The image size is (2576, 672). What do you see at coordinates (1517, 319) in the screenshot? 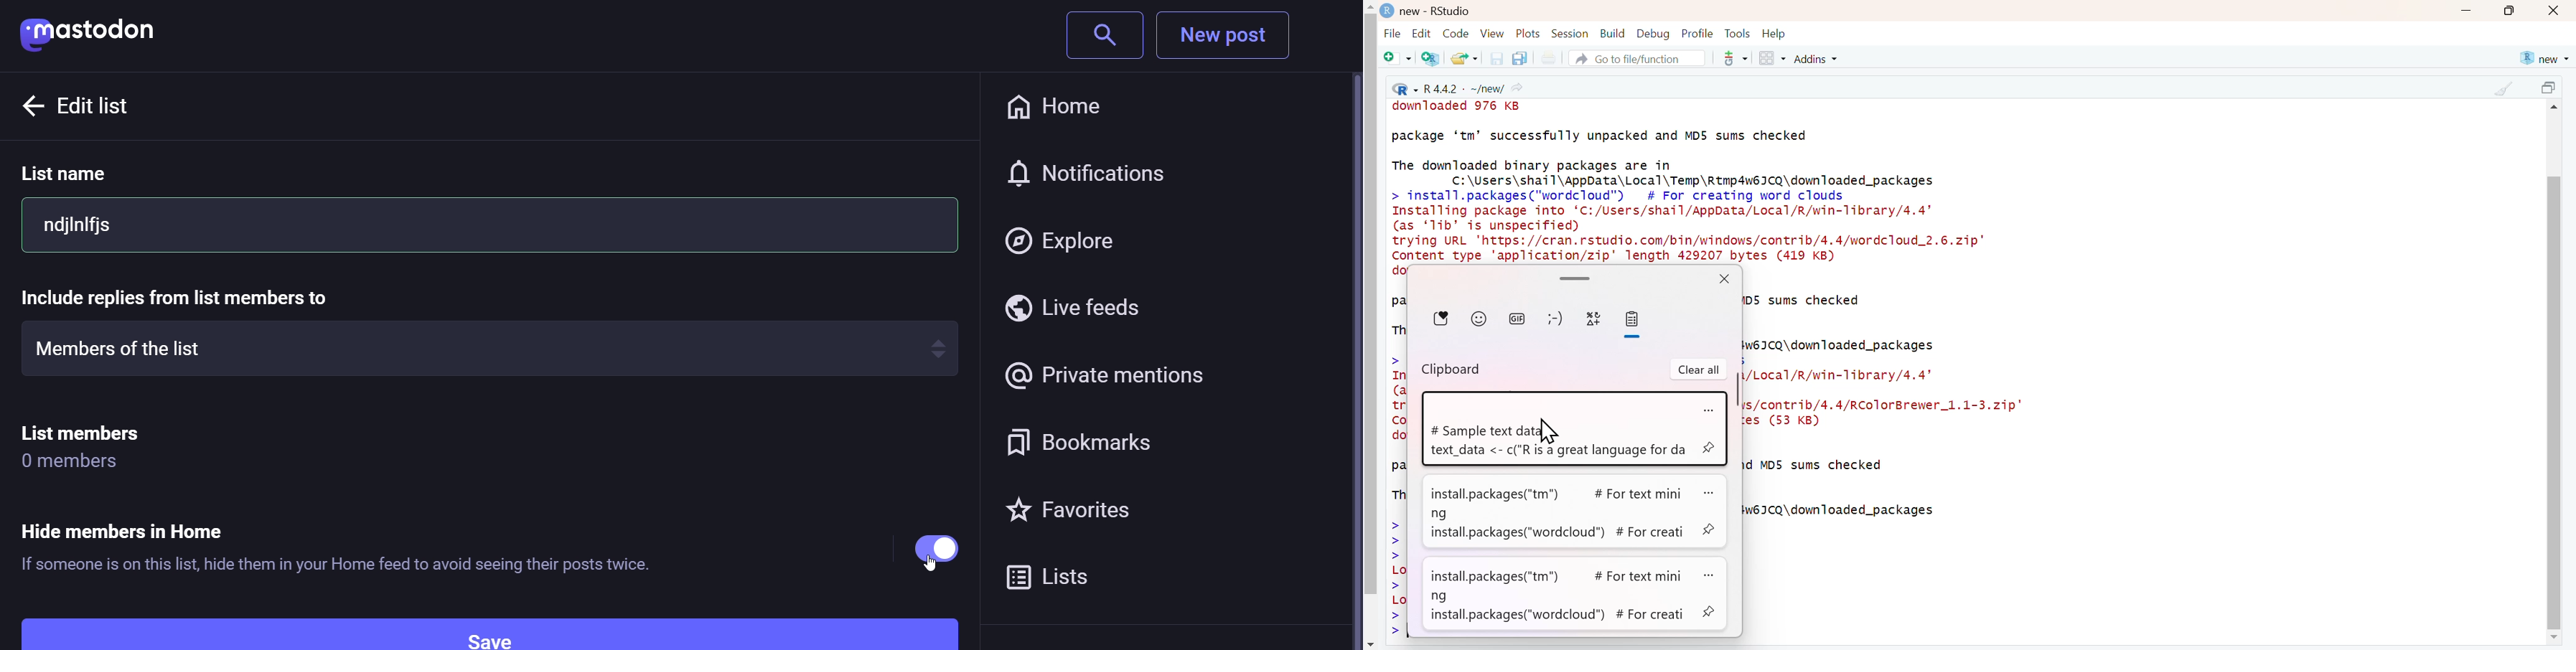
I see `GIF` at bounding box center [1517, 319].